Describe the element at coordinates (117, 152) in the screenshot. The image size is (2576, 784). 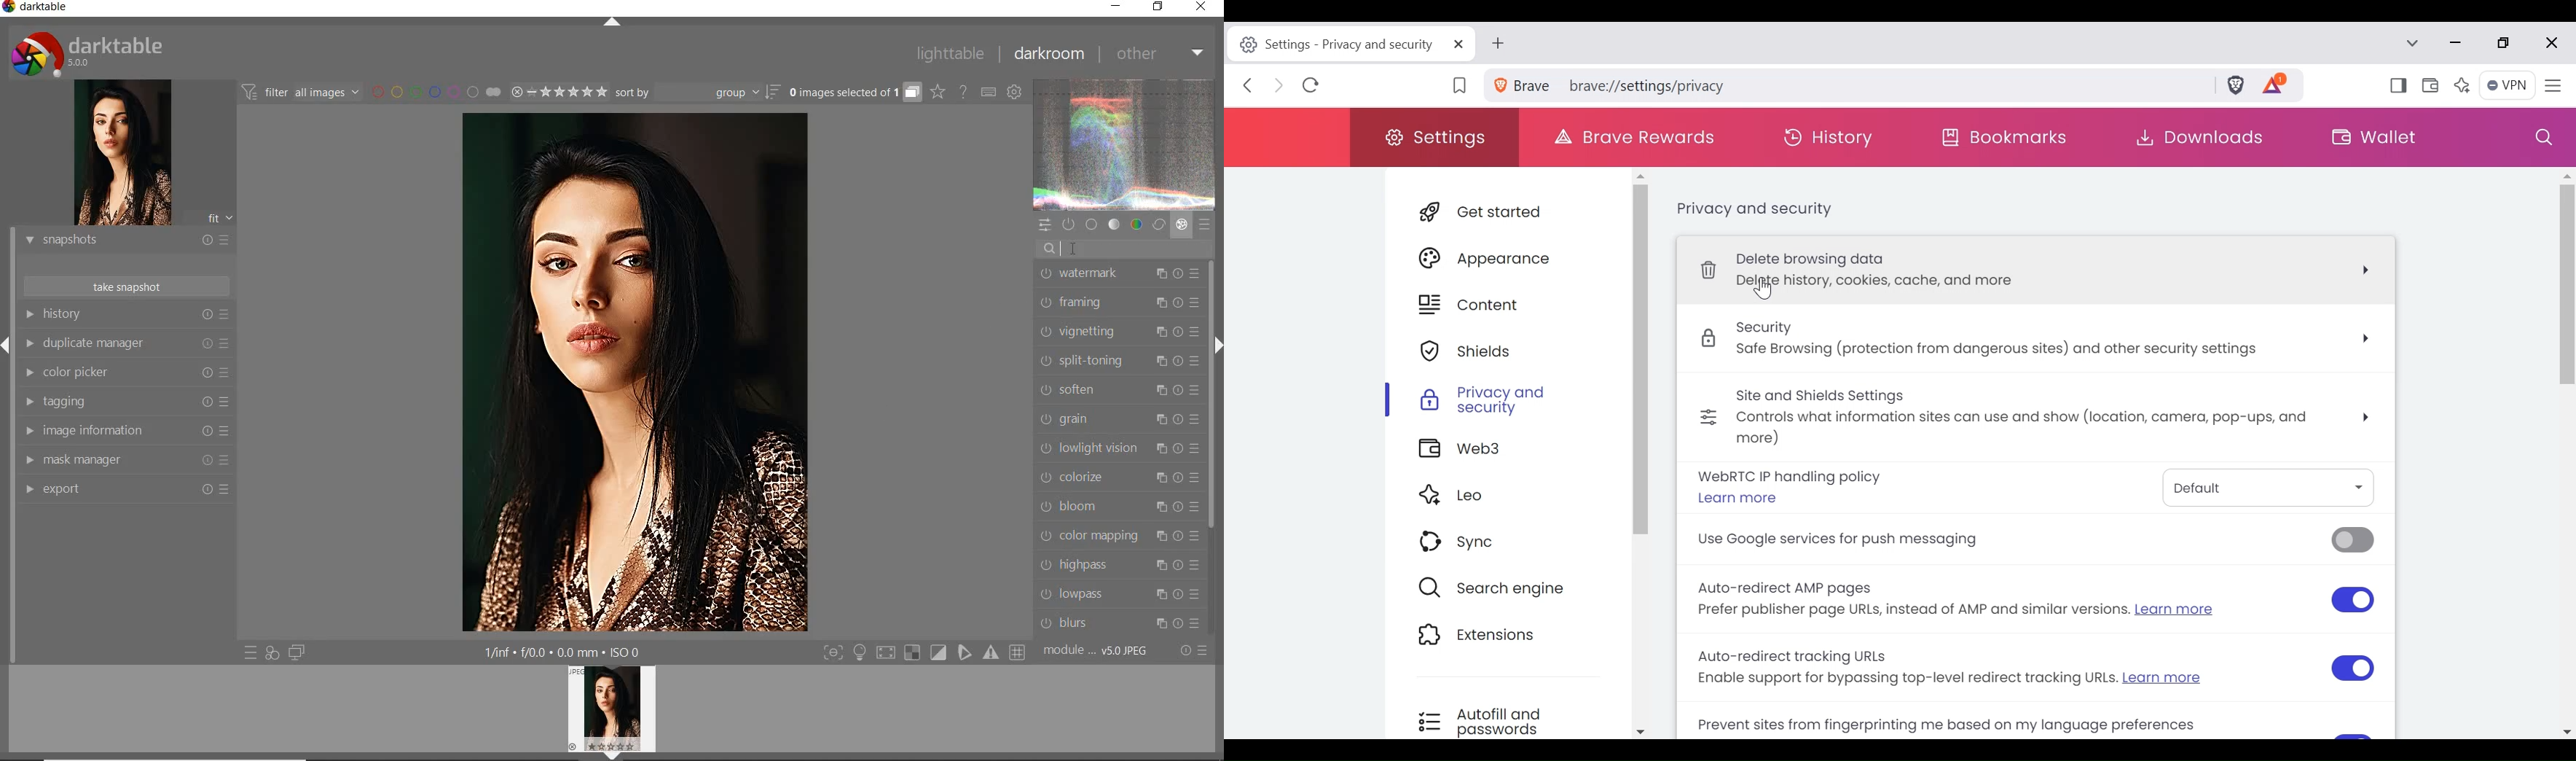
I see `image preview` at that location.